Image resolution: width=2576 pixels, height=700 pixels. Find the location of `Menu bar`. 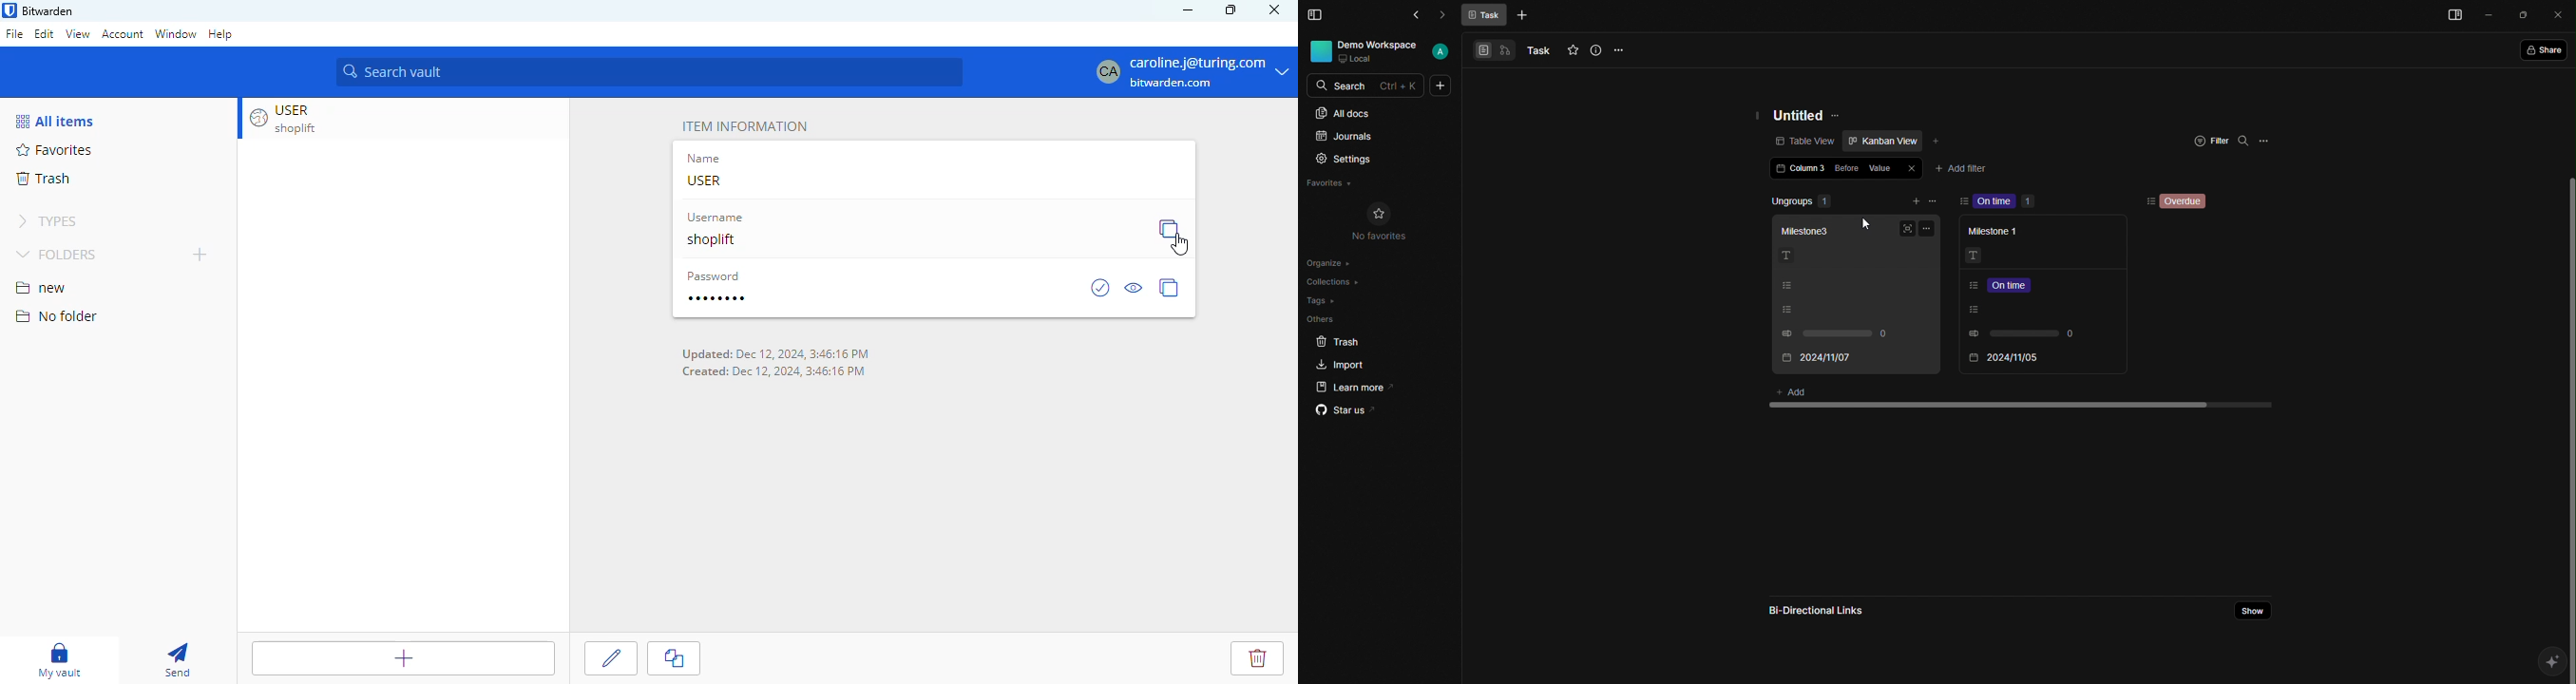

Menu bar is located at coordinates (2452, 17).